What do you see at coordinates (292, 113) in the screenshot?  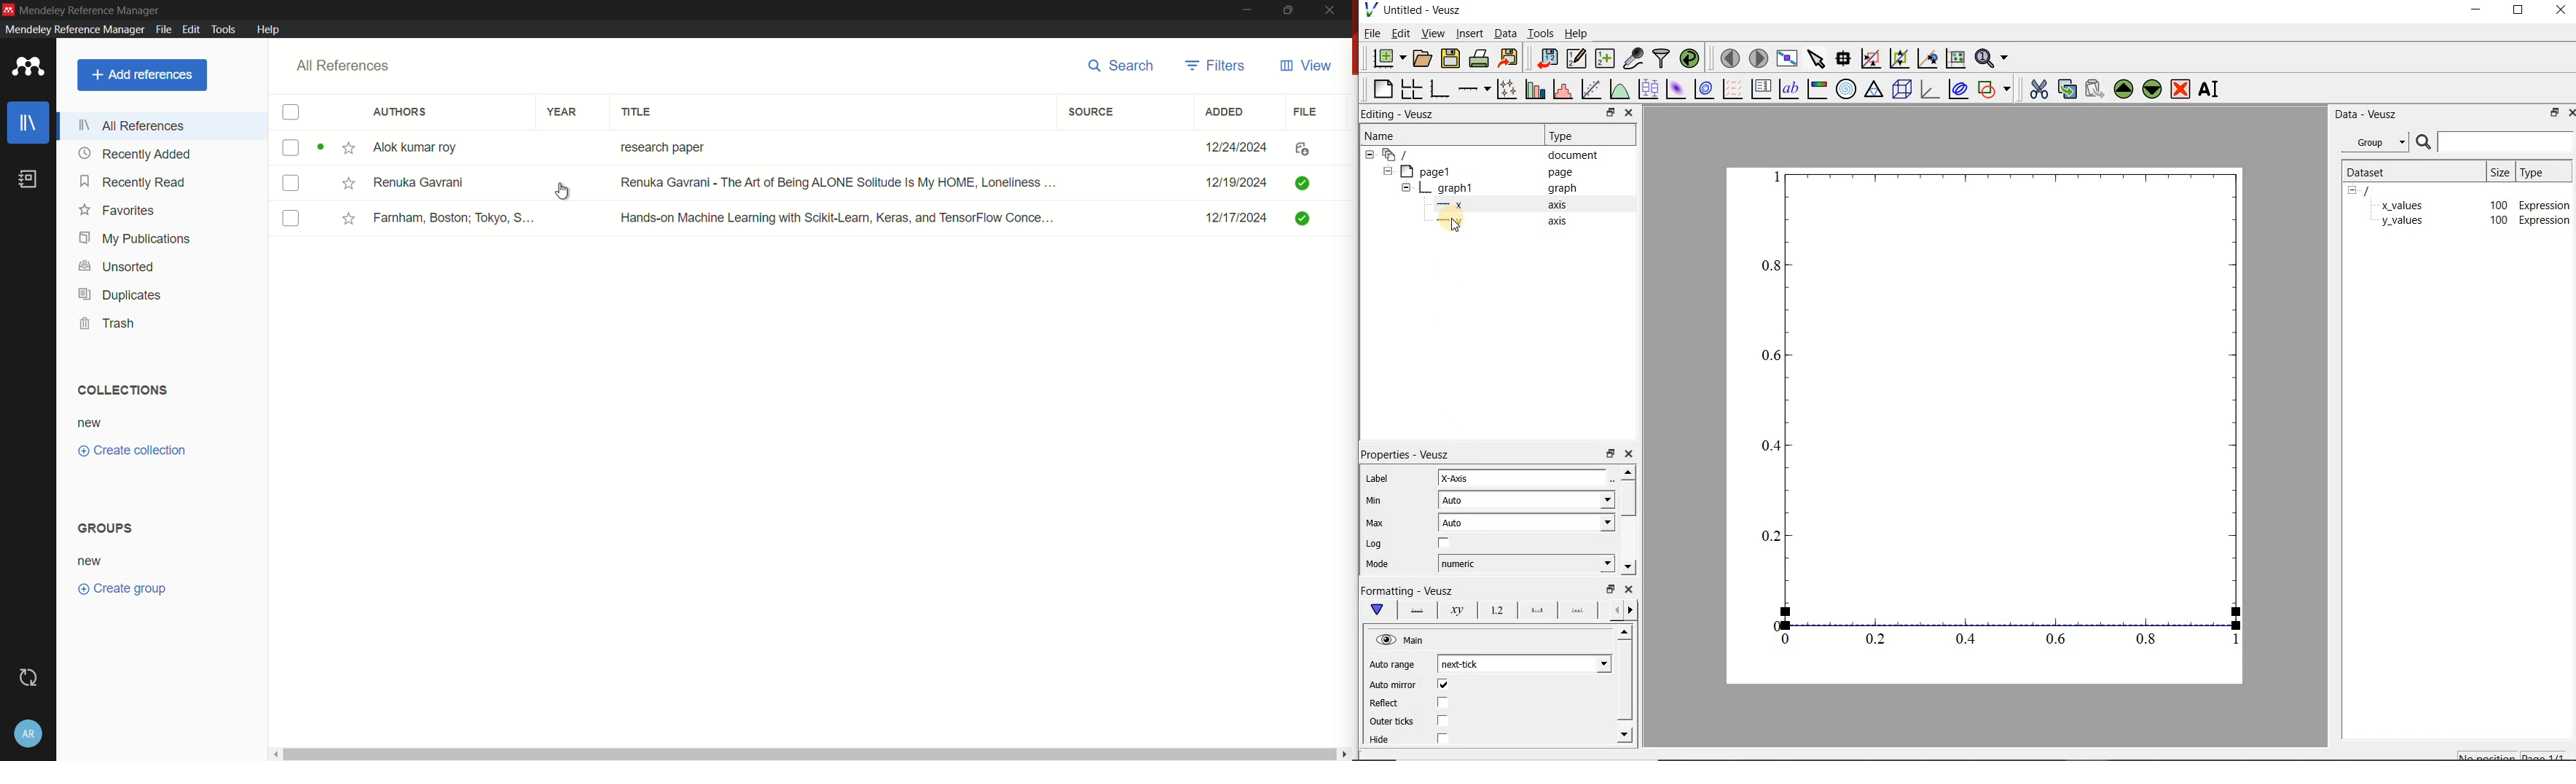 I see `check box` at bounding box center [292, 113].